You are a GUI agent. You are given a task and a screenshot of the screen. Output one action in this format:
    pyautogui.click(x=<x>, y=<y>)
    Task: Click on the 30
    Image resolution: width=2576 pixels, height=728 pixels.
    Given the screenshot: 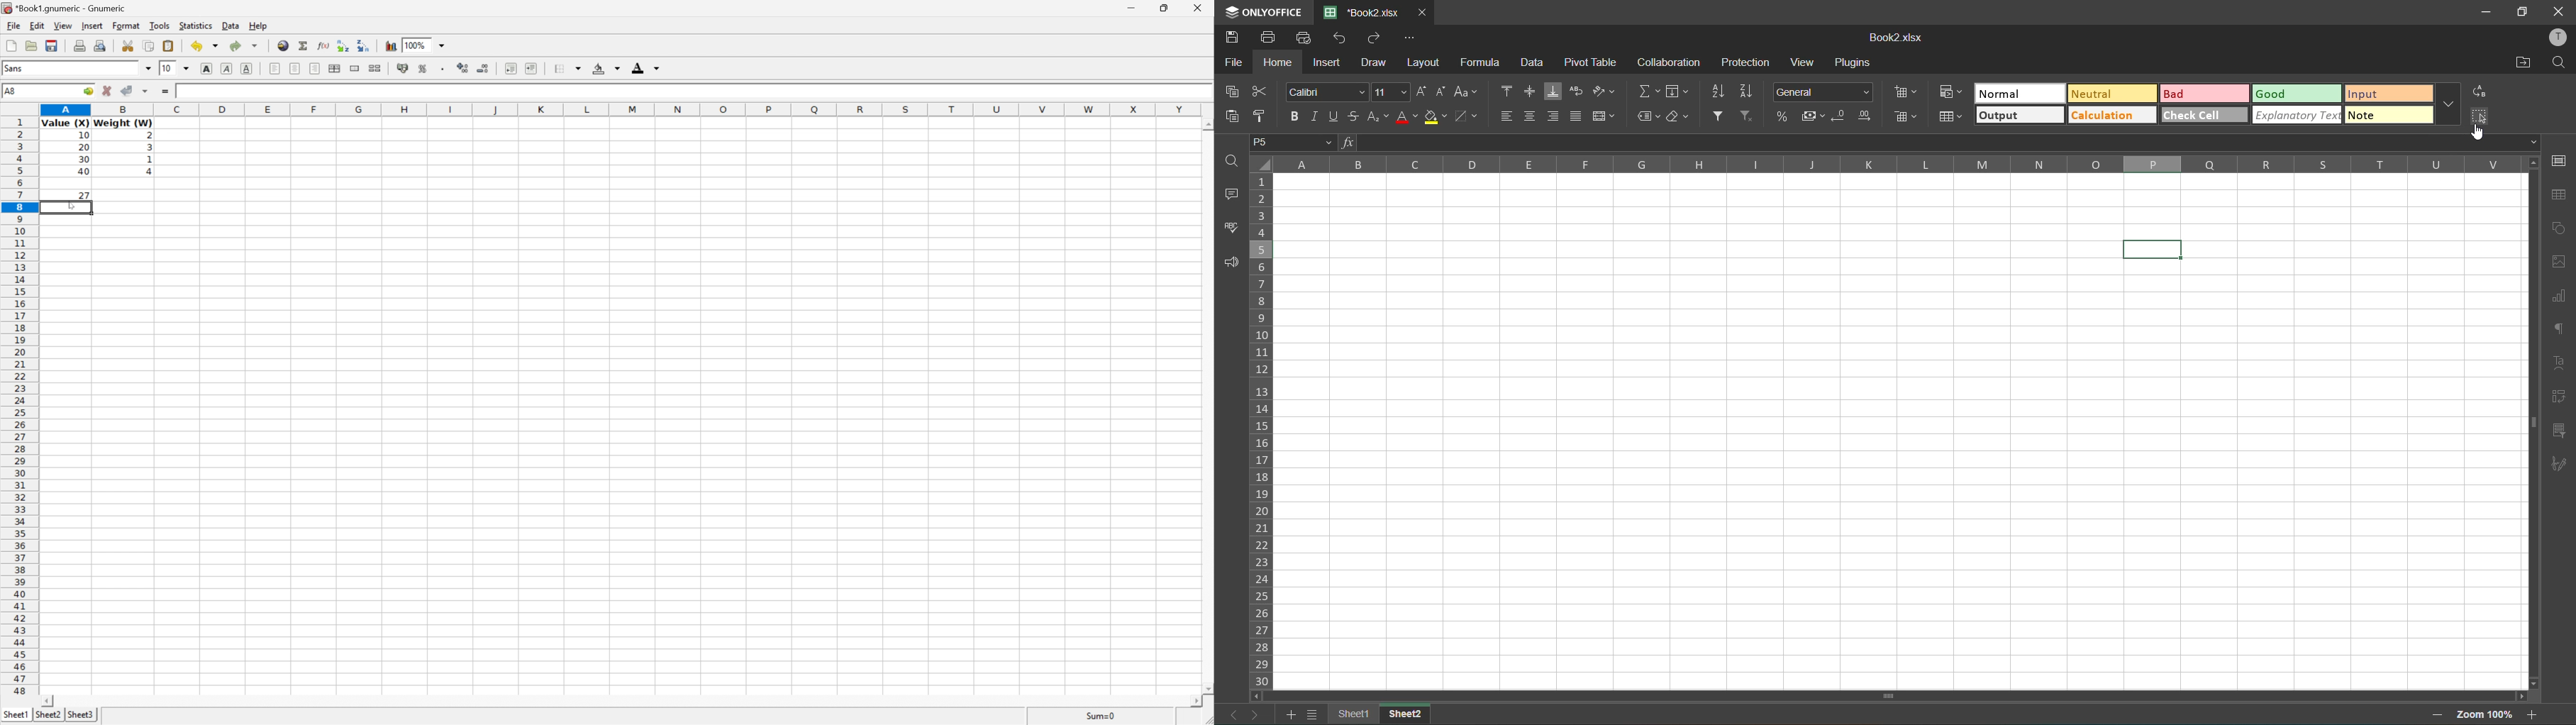 What is the action you would take?
    pyautogui.click(x=84, y=159)
    